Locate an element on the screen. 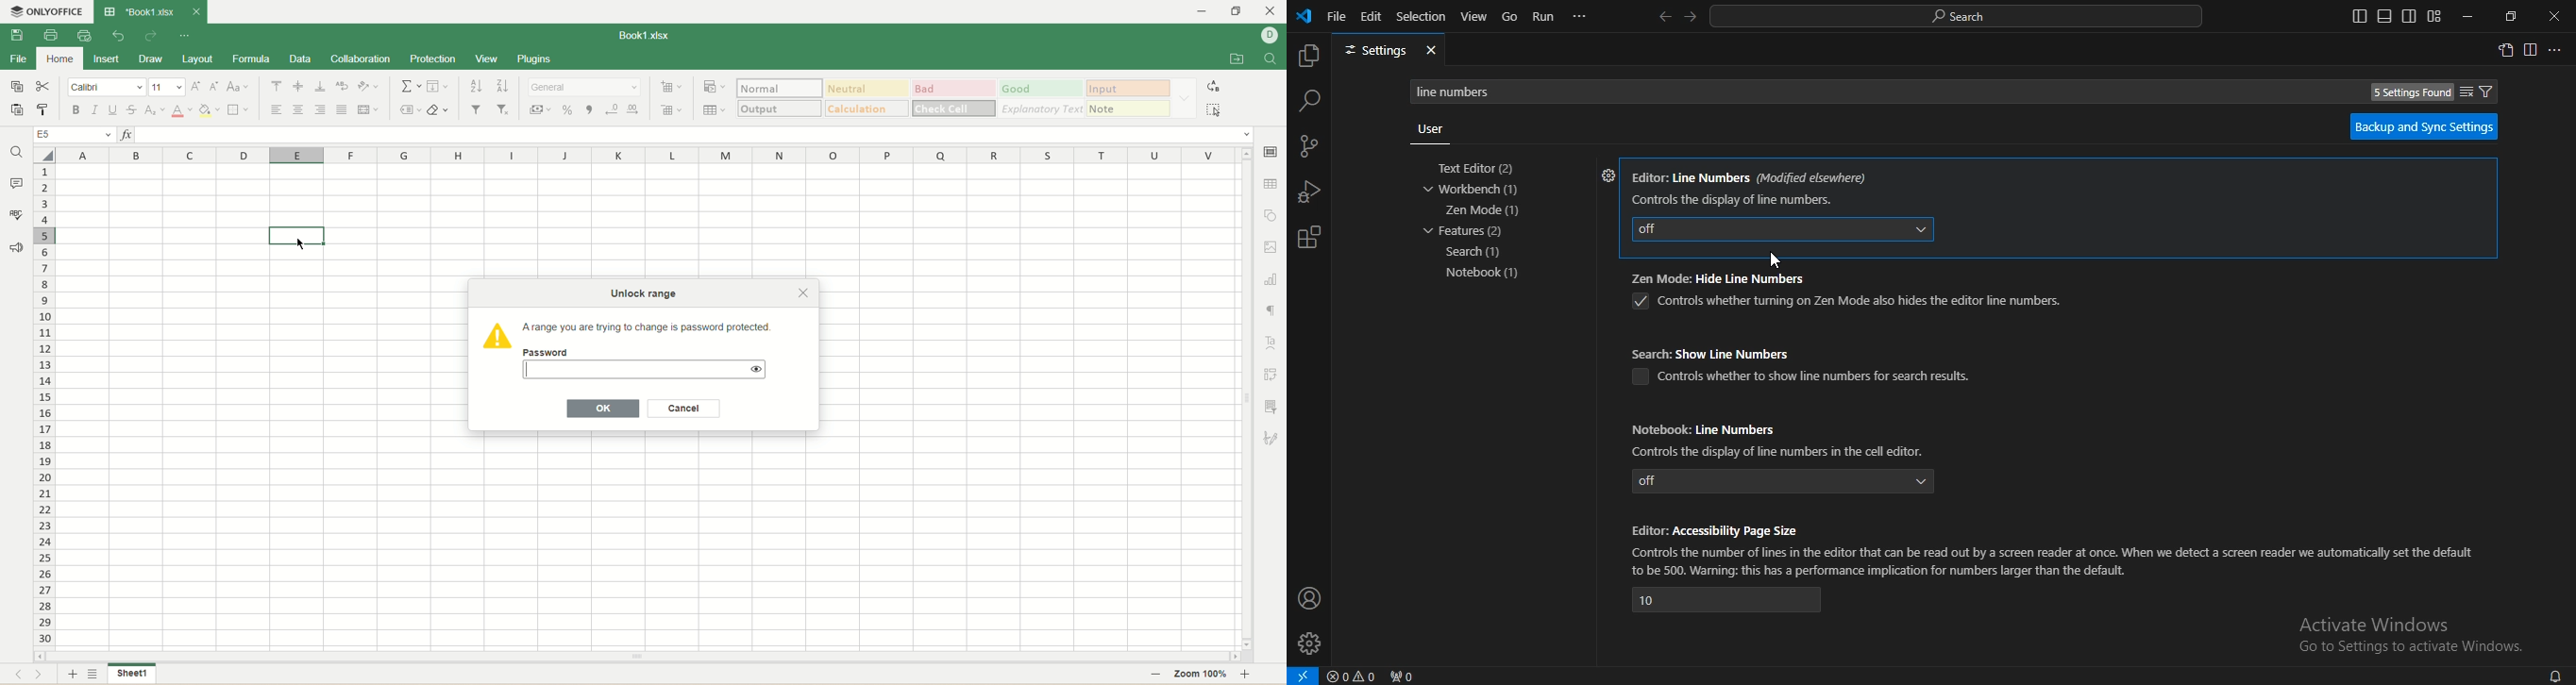  named ranges is located at coordinates (410, 109).